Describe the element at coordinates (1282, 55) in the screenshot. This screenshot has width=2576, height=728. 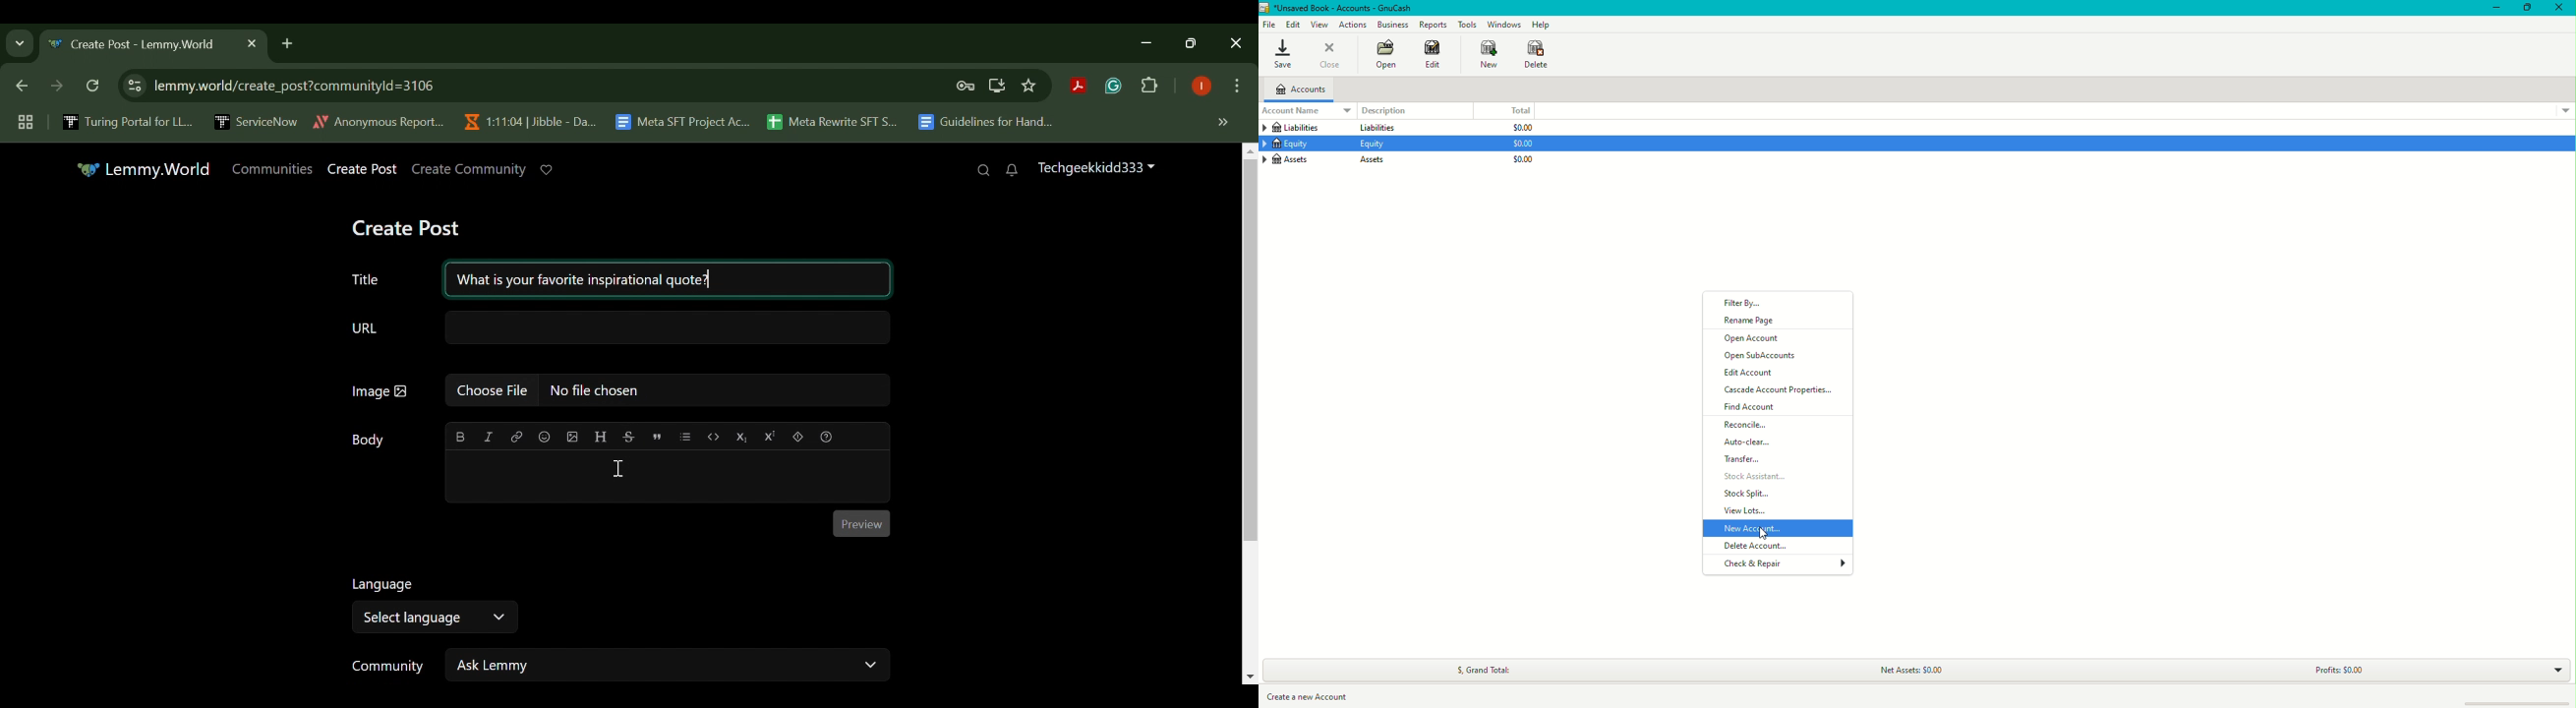
I see `Save` at that location.